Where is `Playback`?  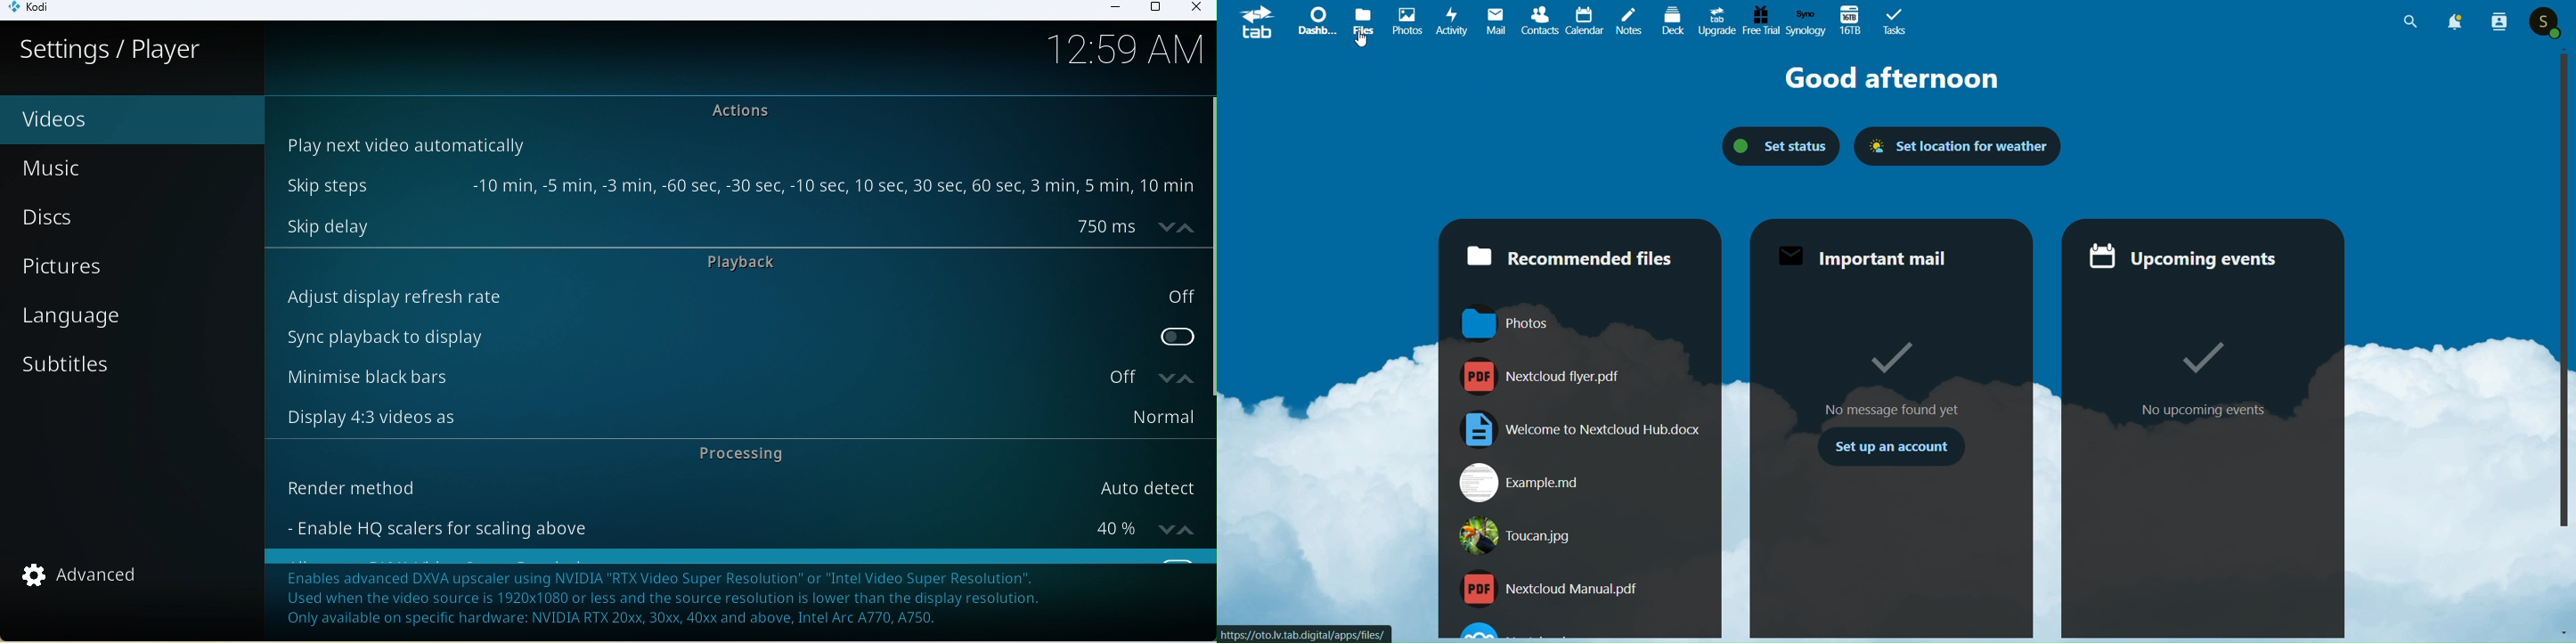 Playback is located at coordinates (756, 264).